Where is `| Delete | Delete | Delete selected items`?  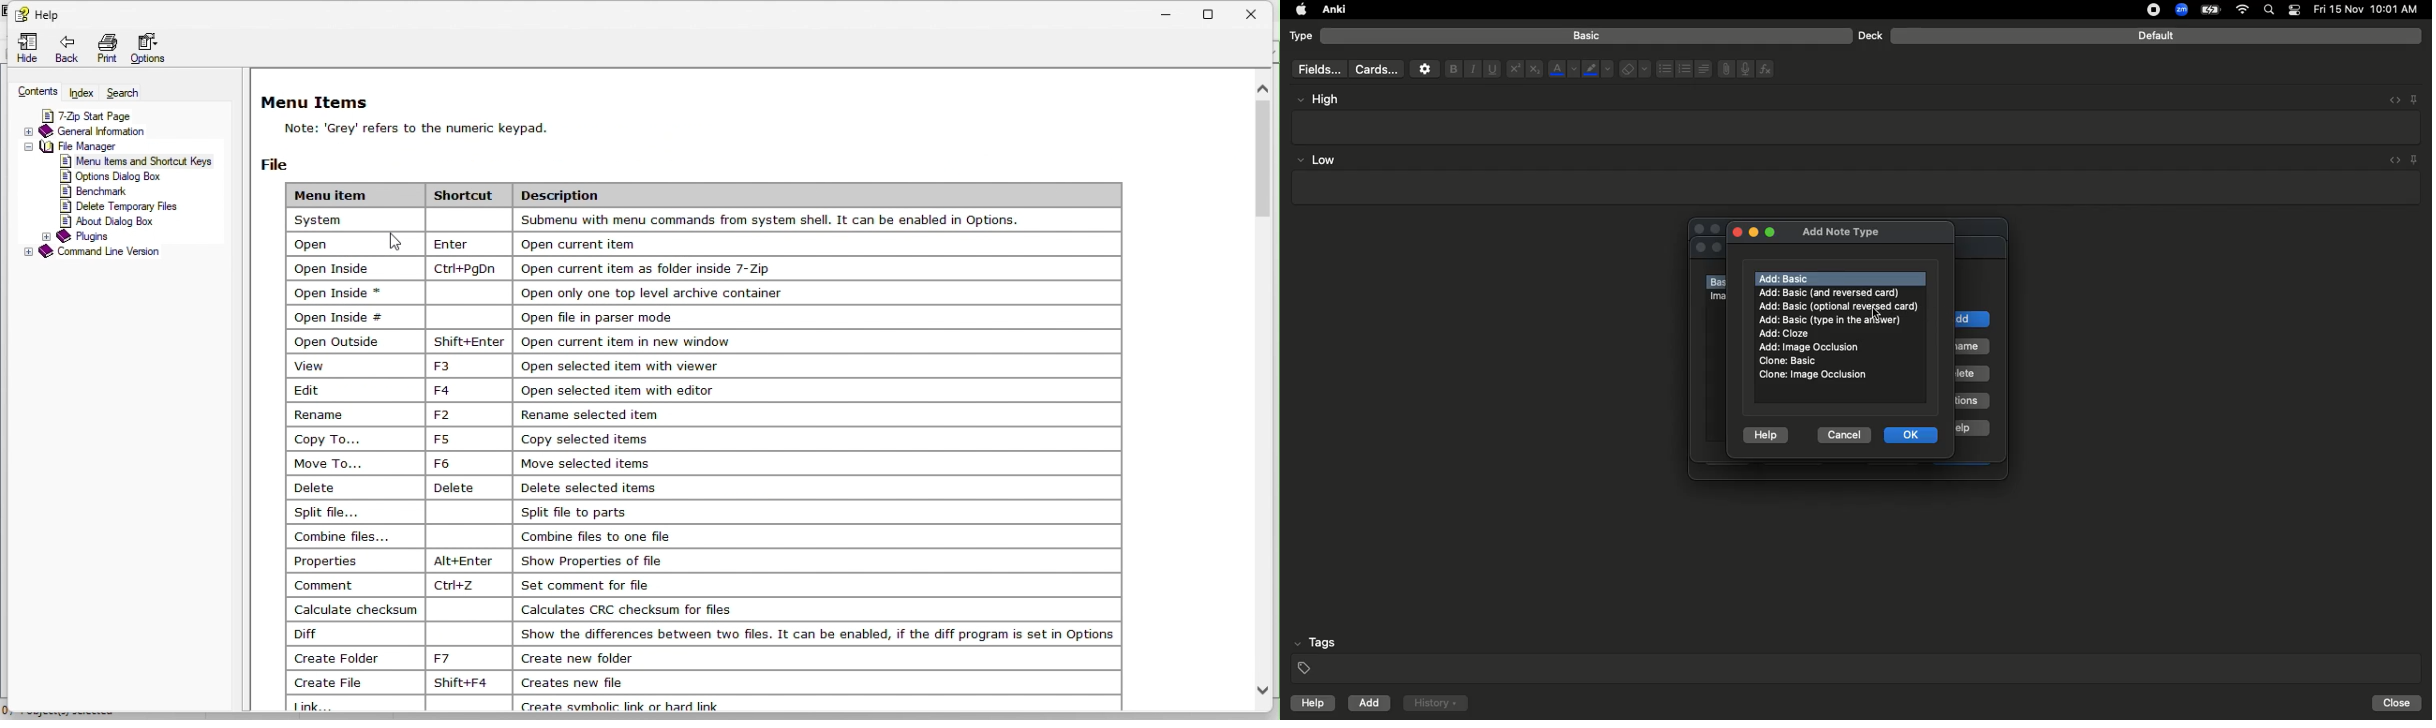 | Delete | Delete | Delete selected items is located at coordinates (481, 487).